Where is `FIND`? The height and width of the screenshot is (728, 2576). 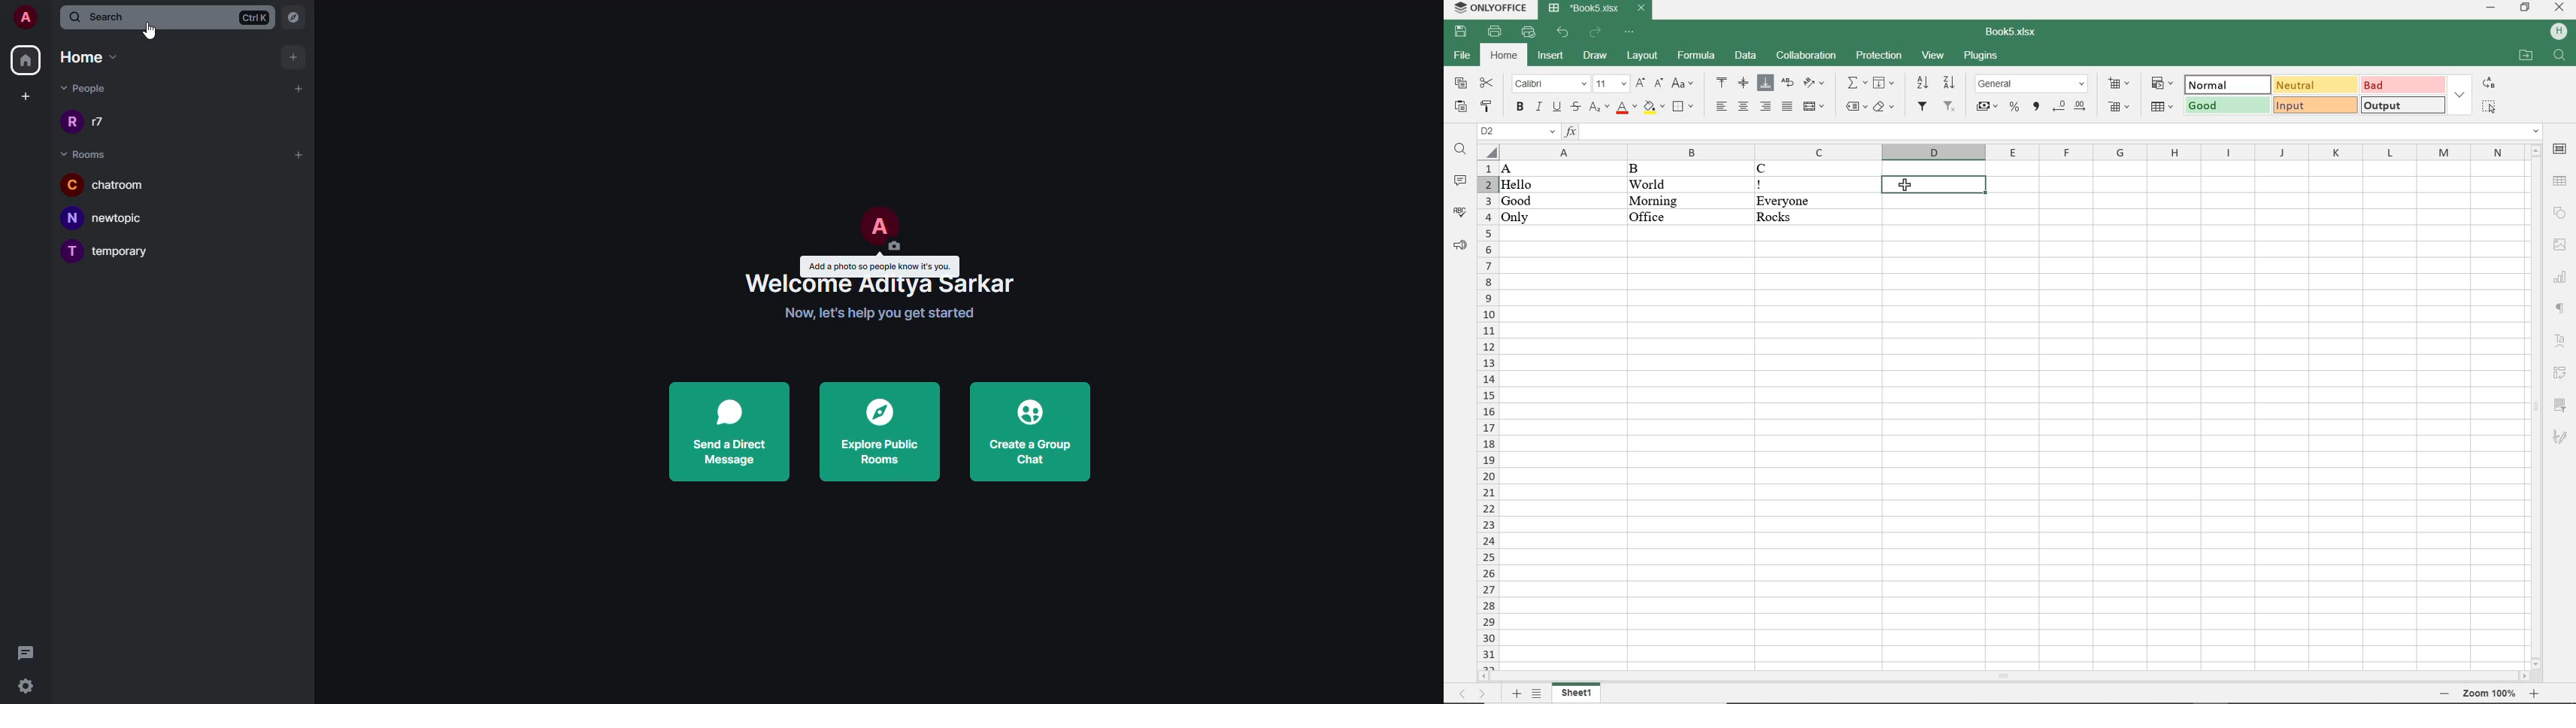
FIND is located at coordinates (1461, 149).